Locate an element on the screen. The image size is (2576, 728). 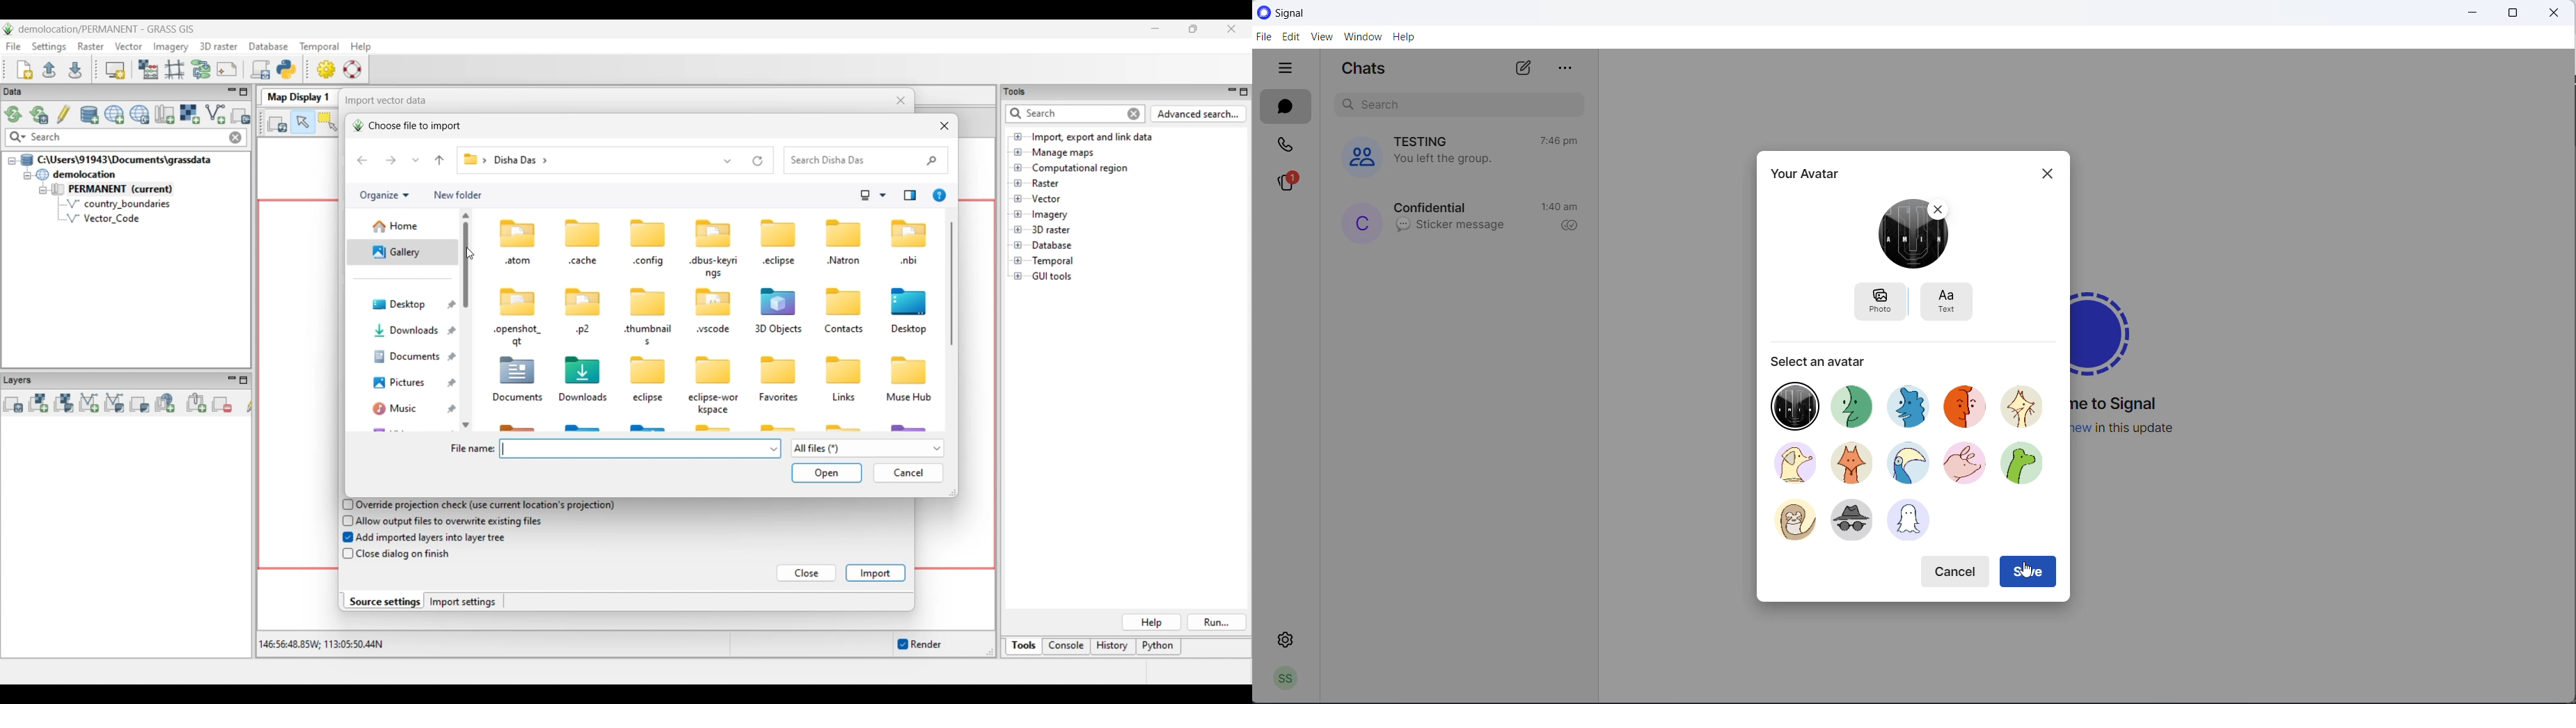
Your avatar is located at coordinates (1808, 173).